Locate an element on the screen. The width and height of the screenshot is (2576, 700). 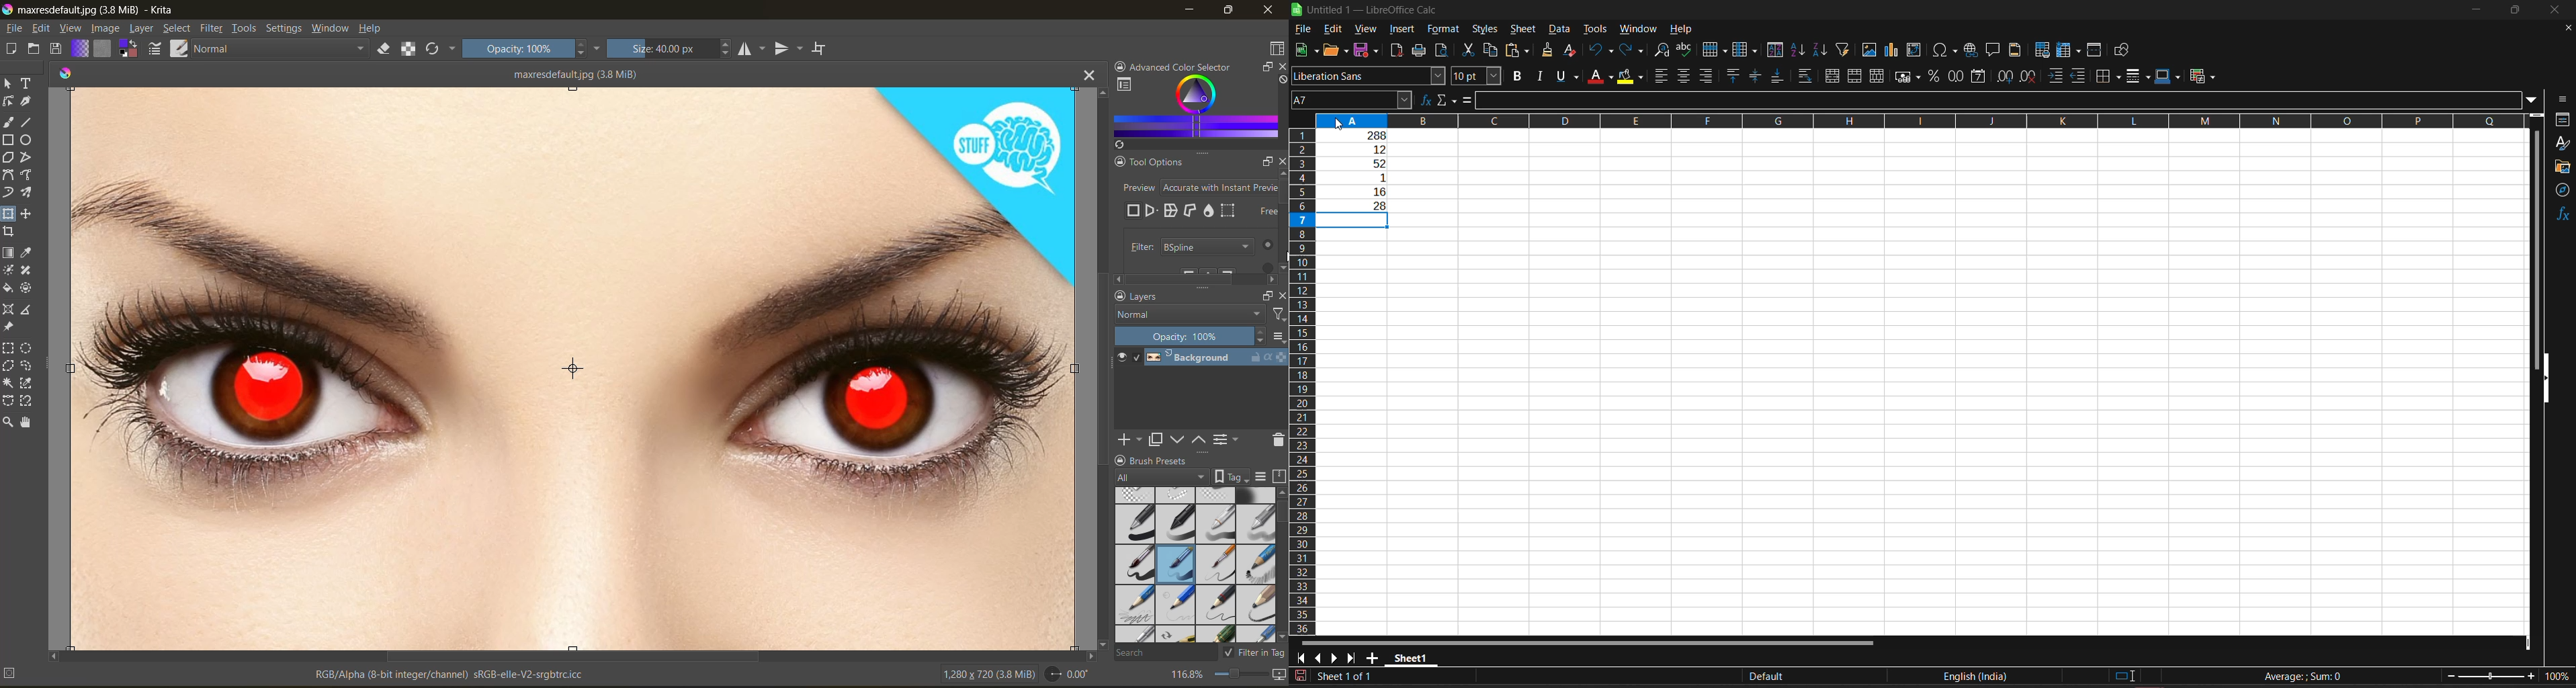
tool is located at coordinates (30, 173).